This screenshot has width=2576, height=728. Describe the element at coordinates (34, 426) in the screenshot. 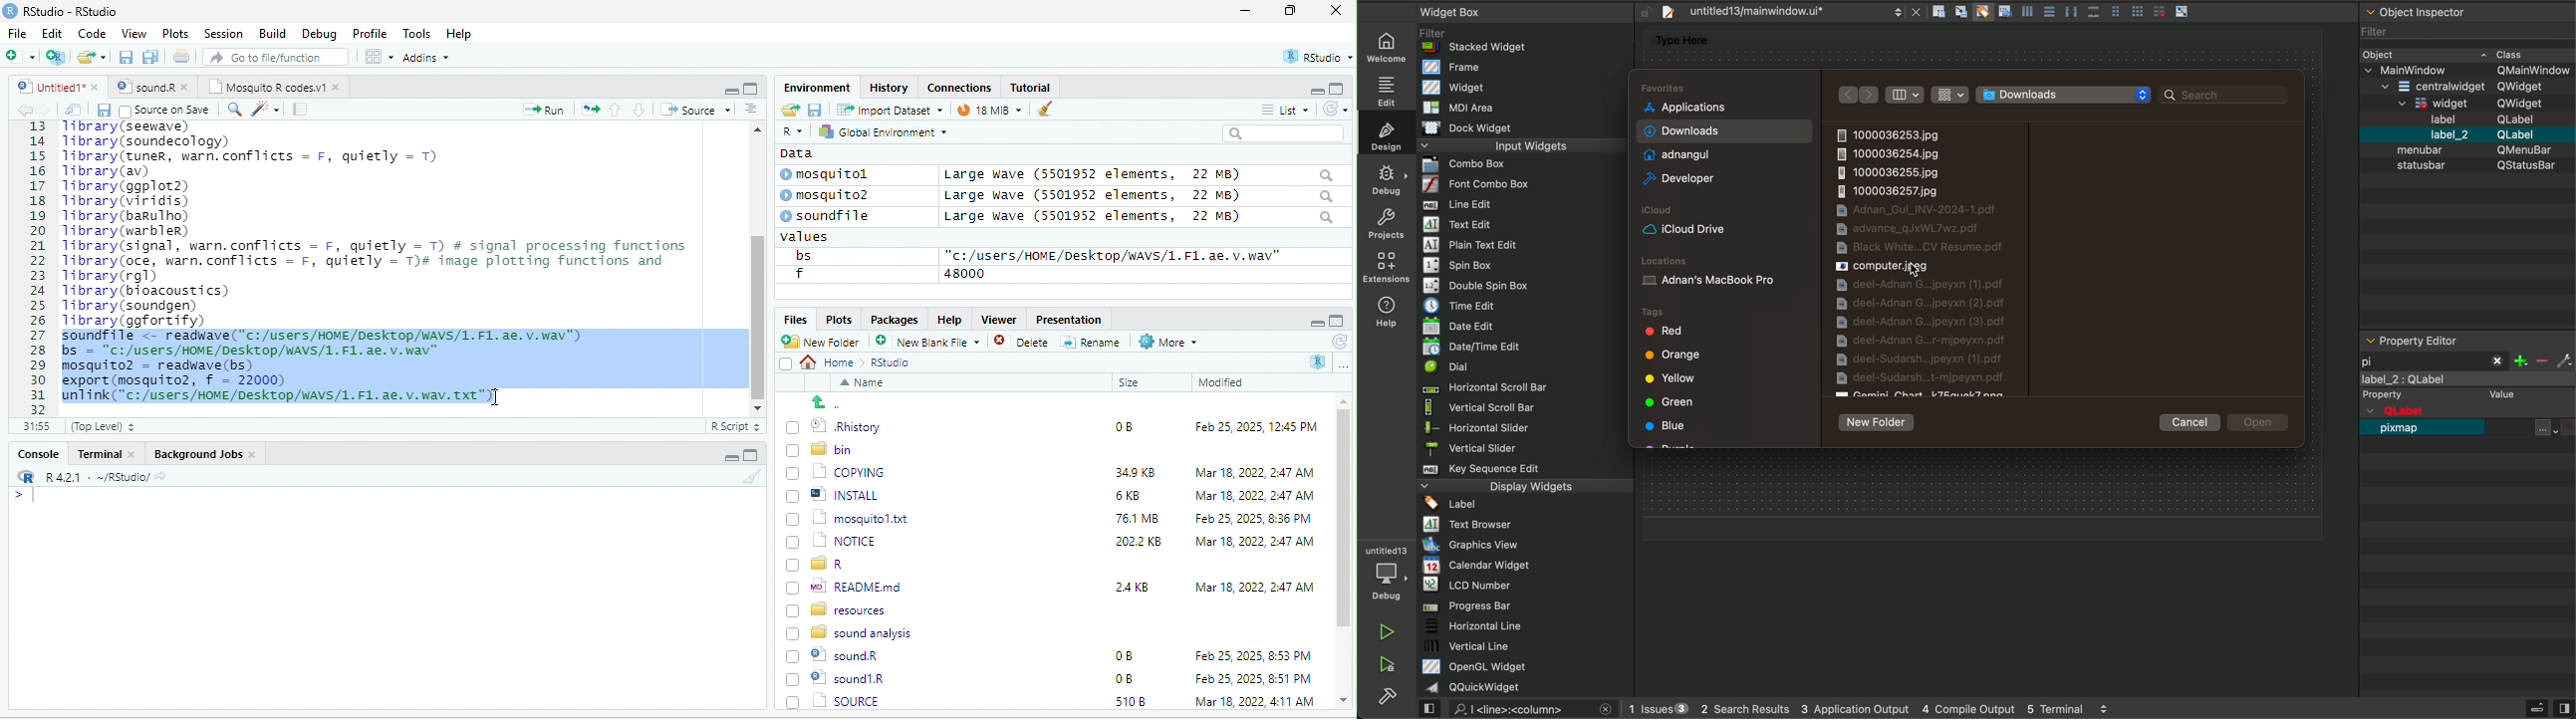

I see `31:55` at that location.